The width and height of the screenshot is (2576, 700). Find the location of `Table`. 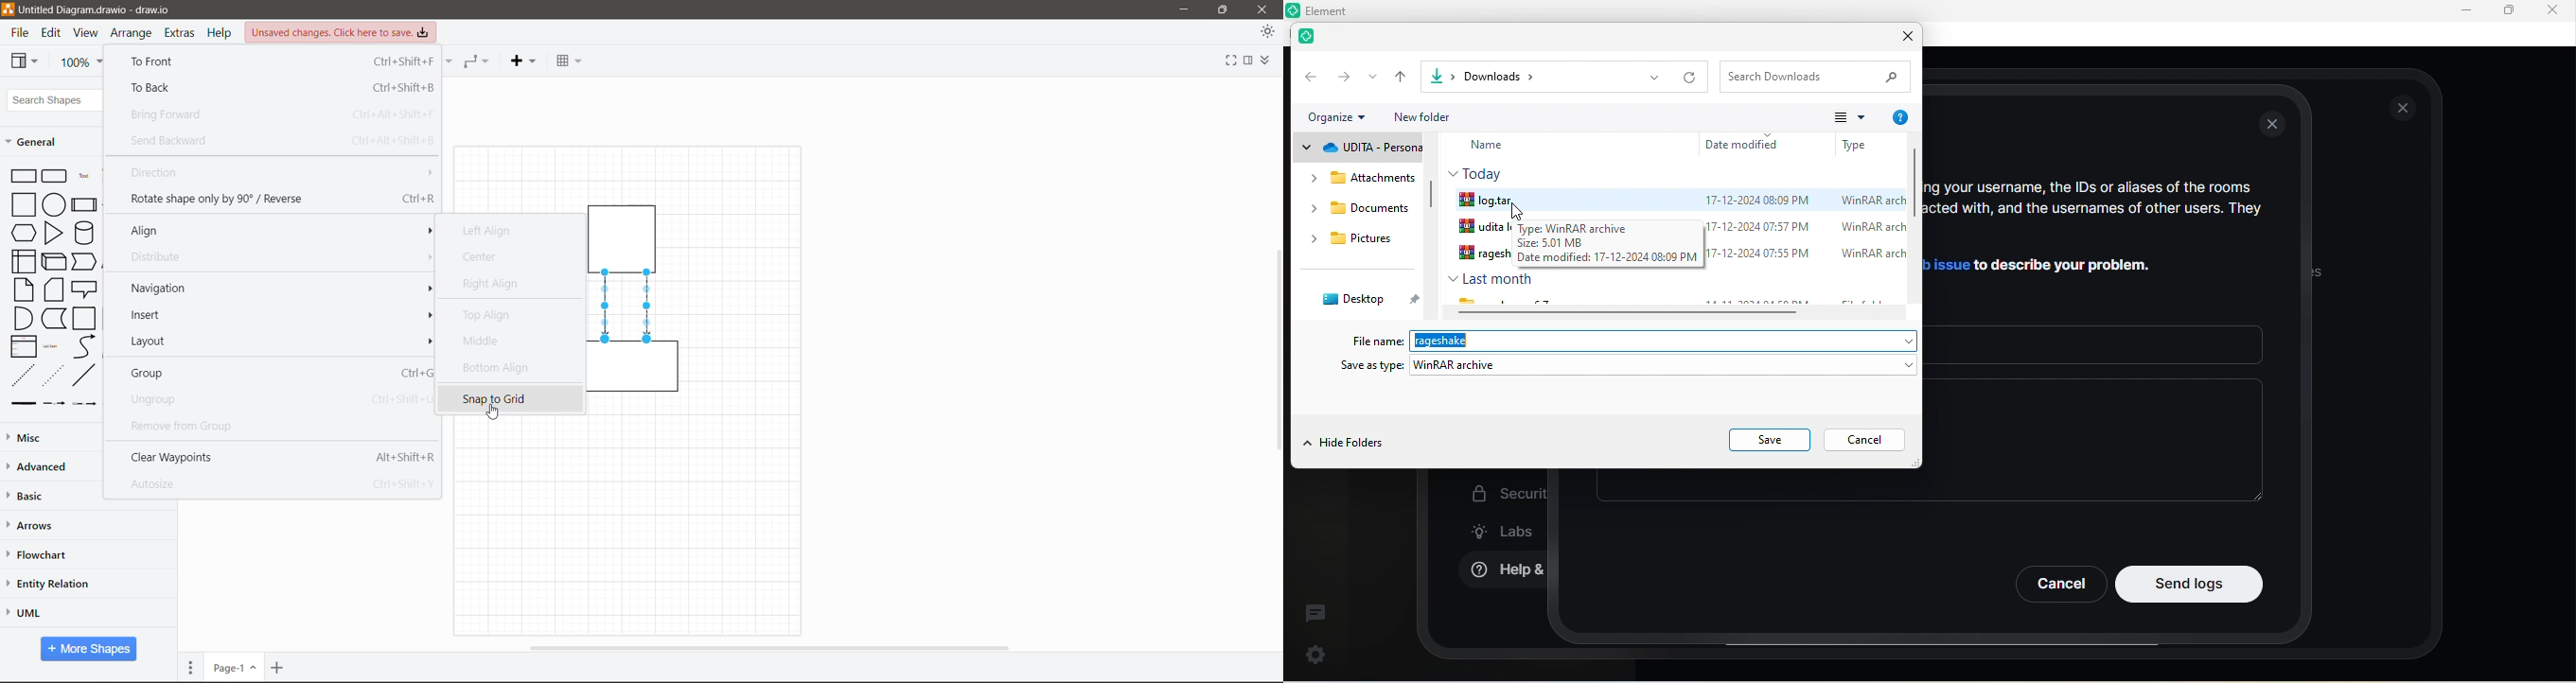

Table is located at coordinates (568, 59).